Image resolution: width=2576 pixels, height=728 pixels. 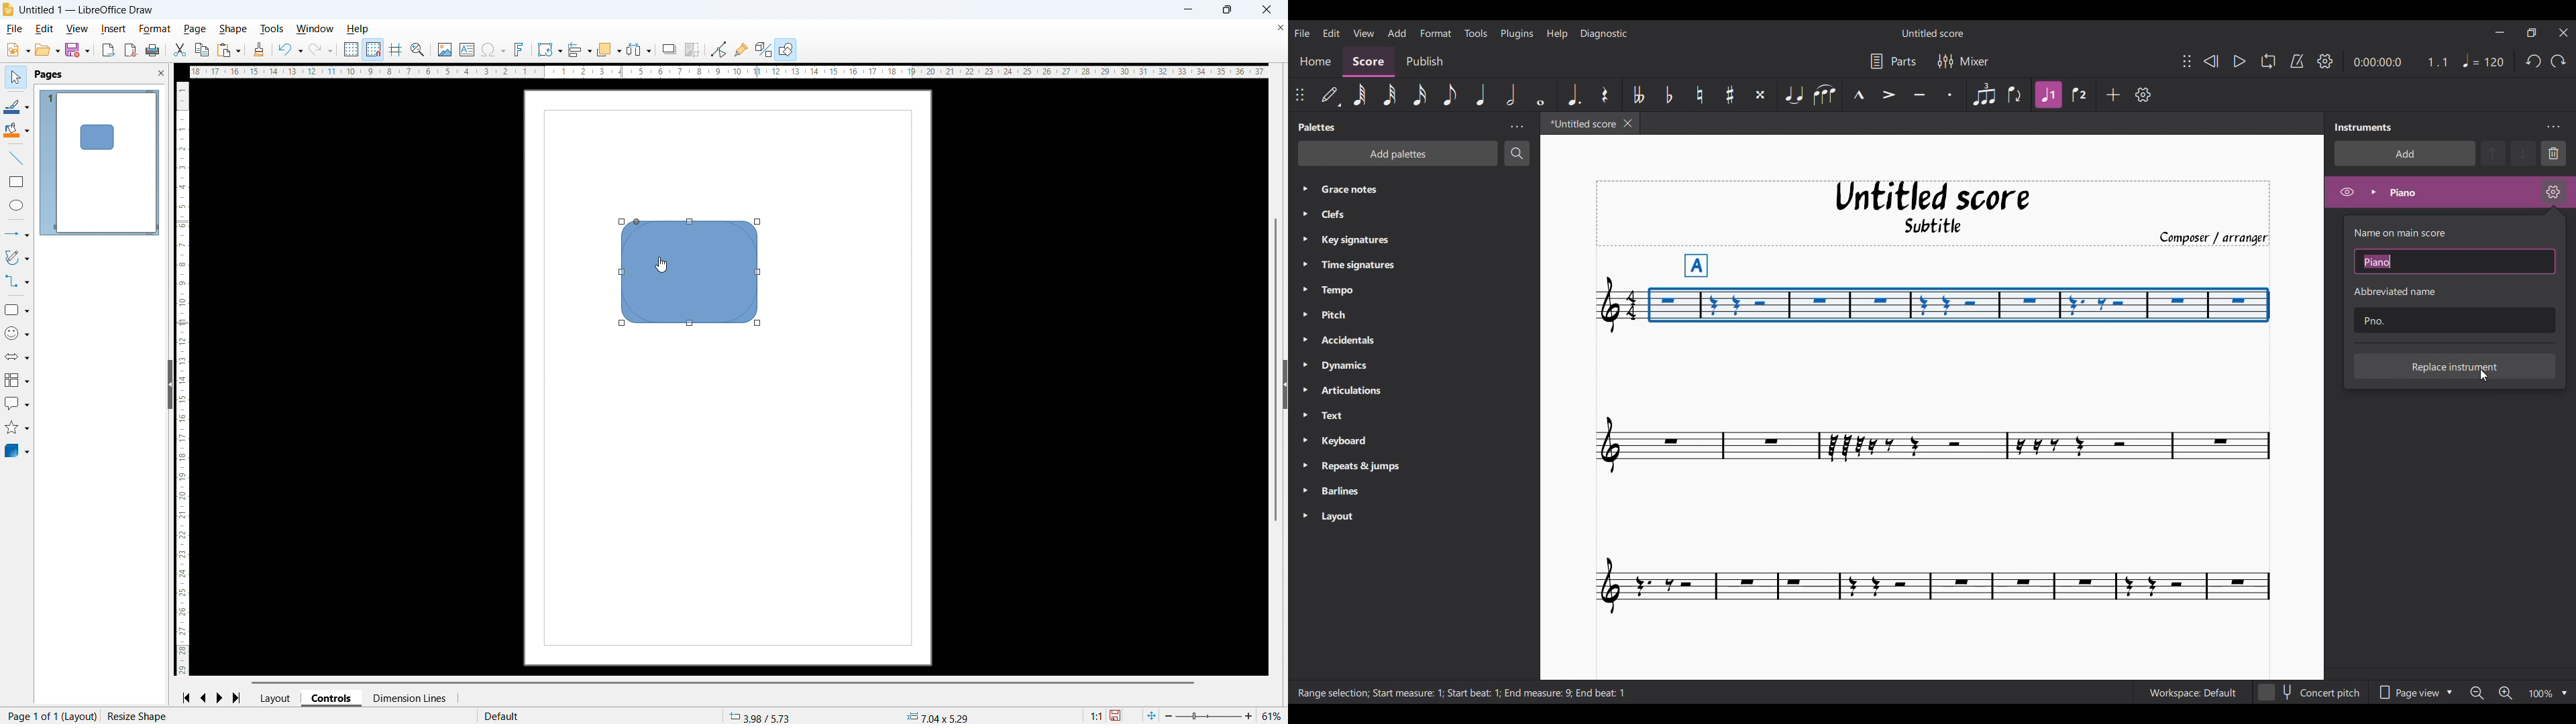 What do you see at coordinates (15, 158) in the screenshot?
I see `Line tool ` at bounding box center [15, 158].